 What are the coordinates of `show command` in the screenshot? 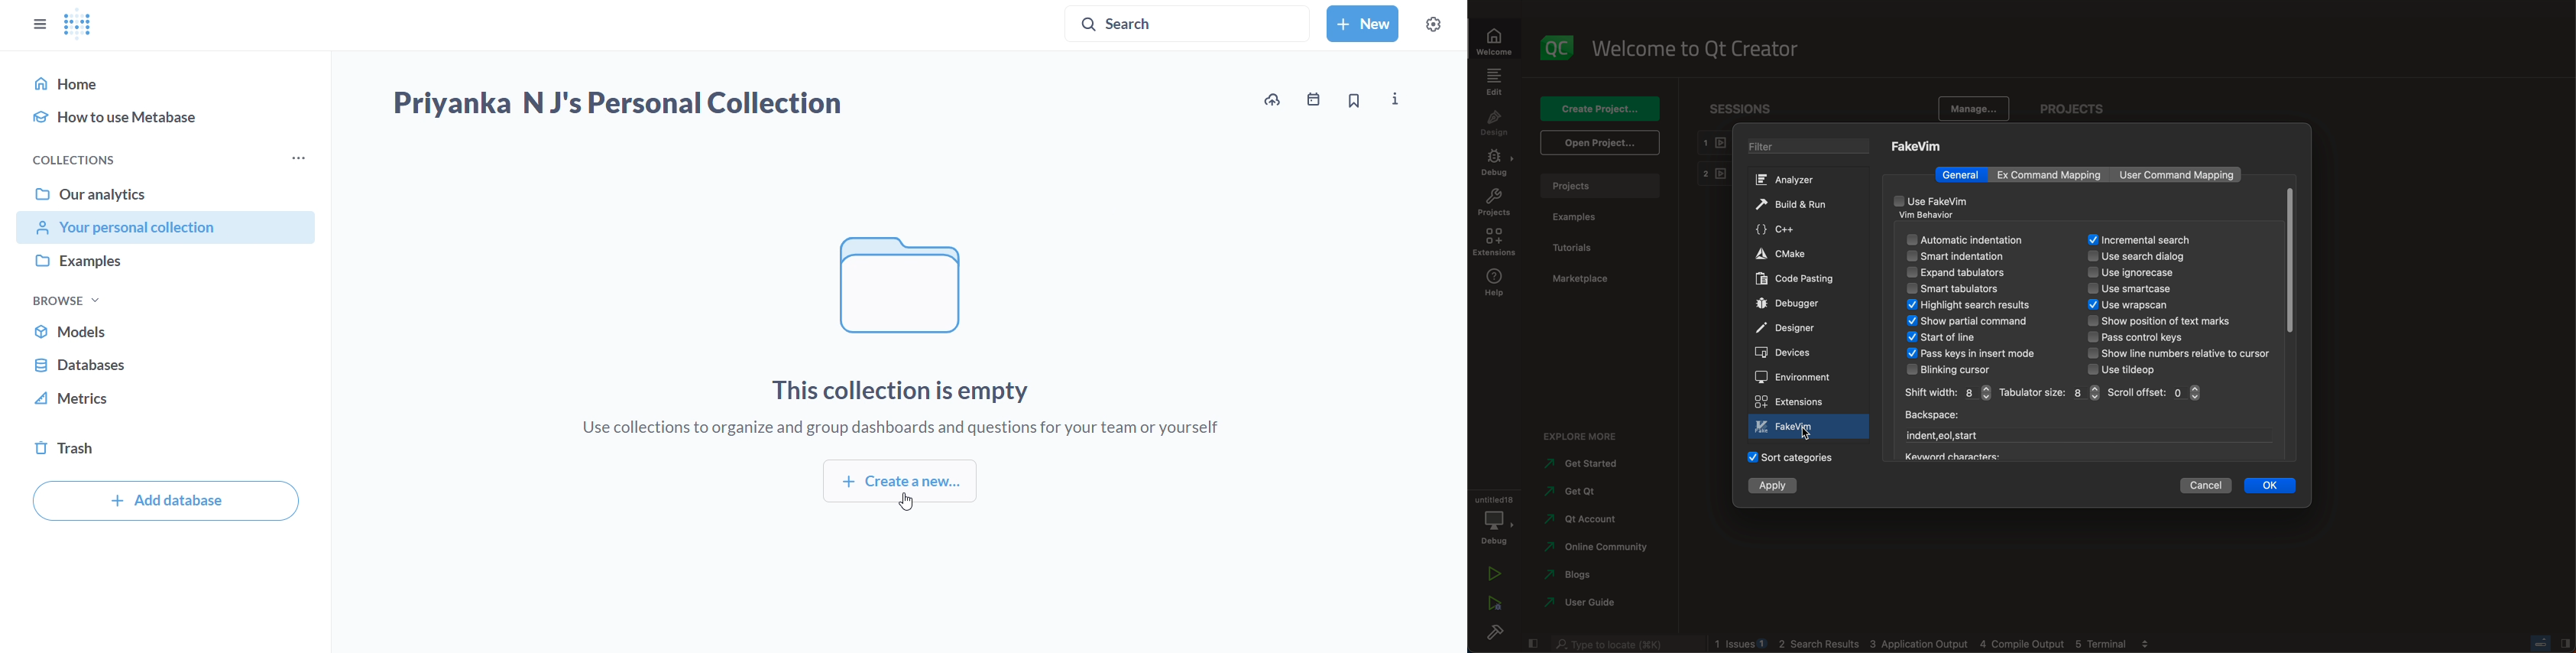 It's located at (1969, 322).